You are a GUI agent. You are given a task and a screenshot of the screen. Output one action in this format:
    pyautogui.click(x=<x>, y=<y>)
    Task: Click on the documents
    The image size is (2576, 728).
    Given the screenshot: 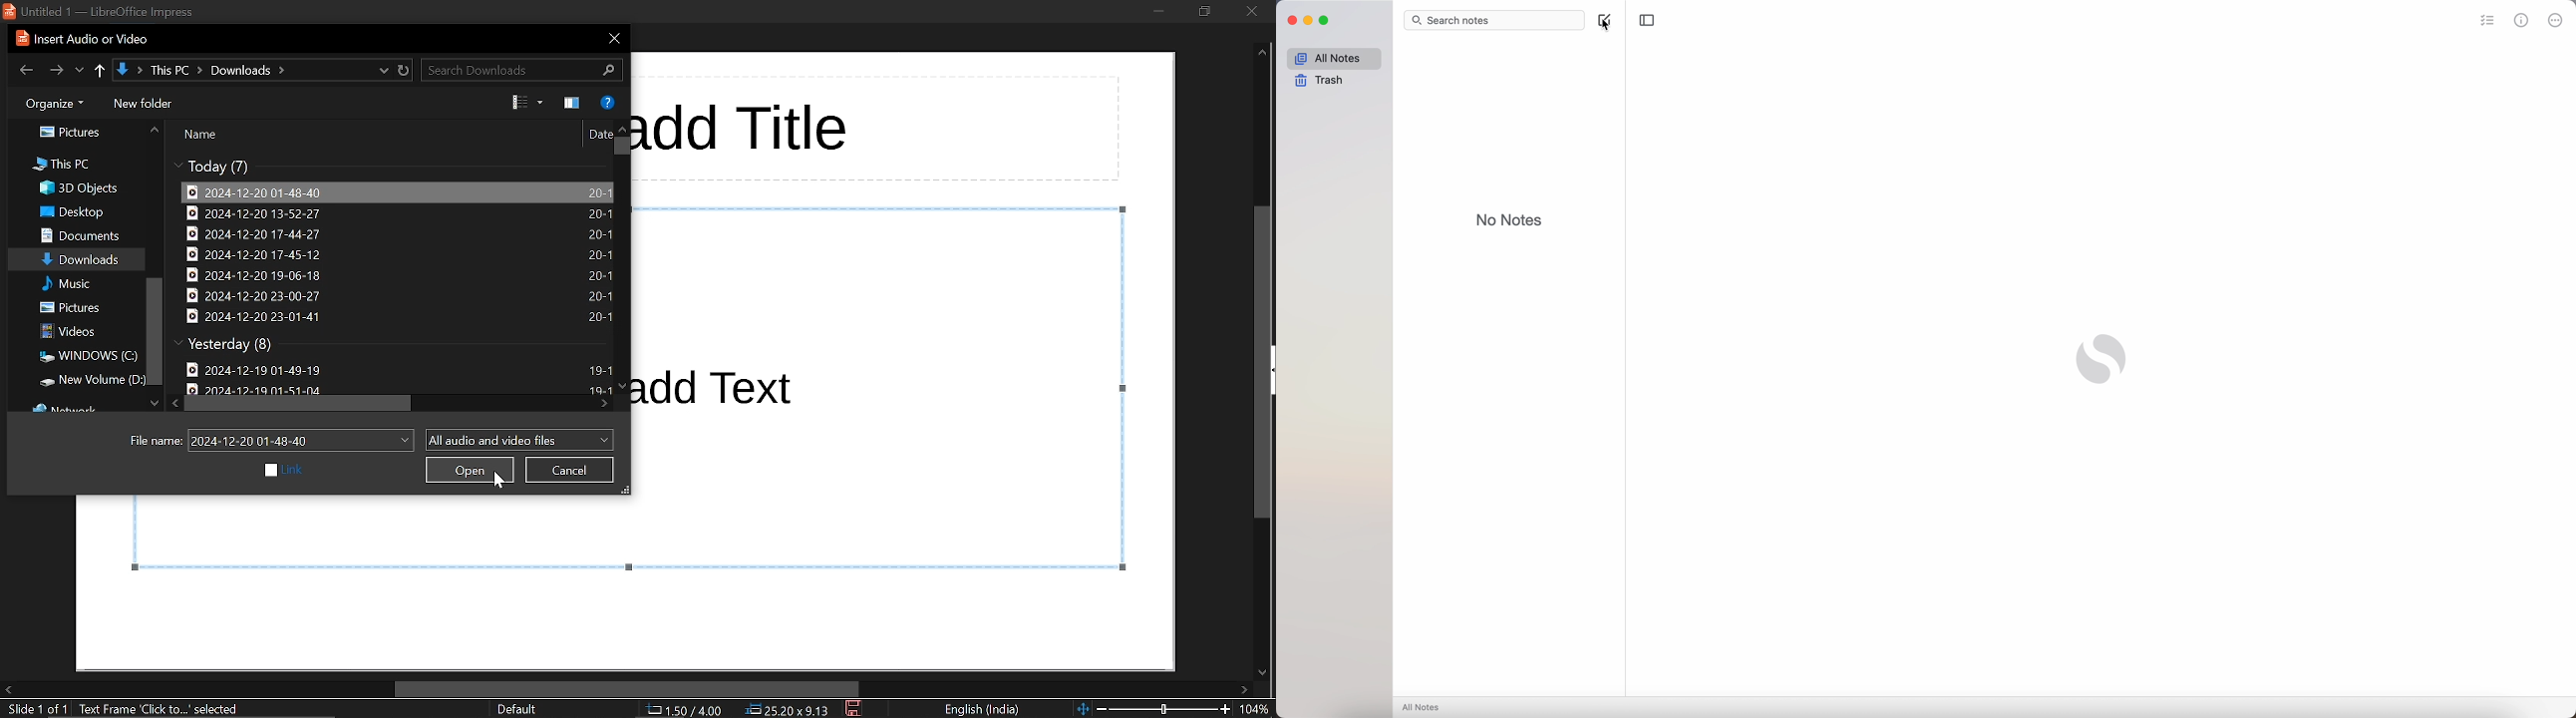 What is the action you would take?
    pyautogui.click(x=80, y=236)
    